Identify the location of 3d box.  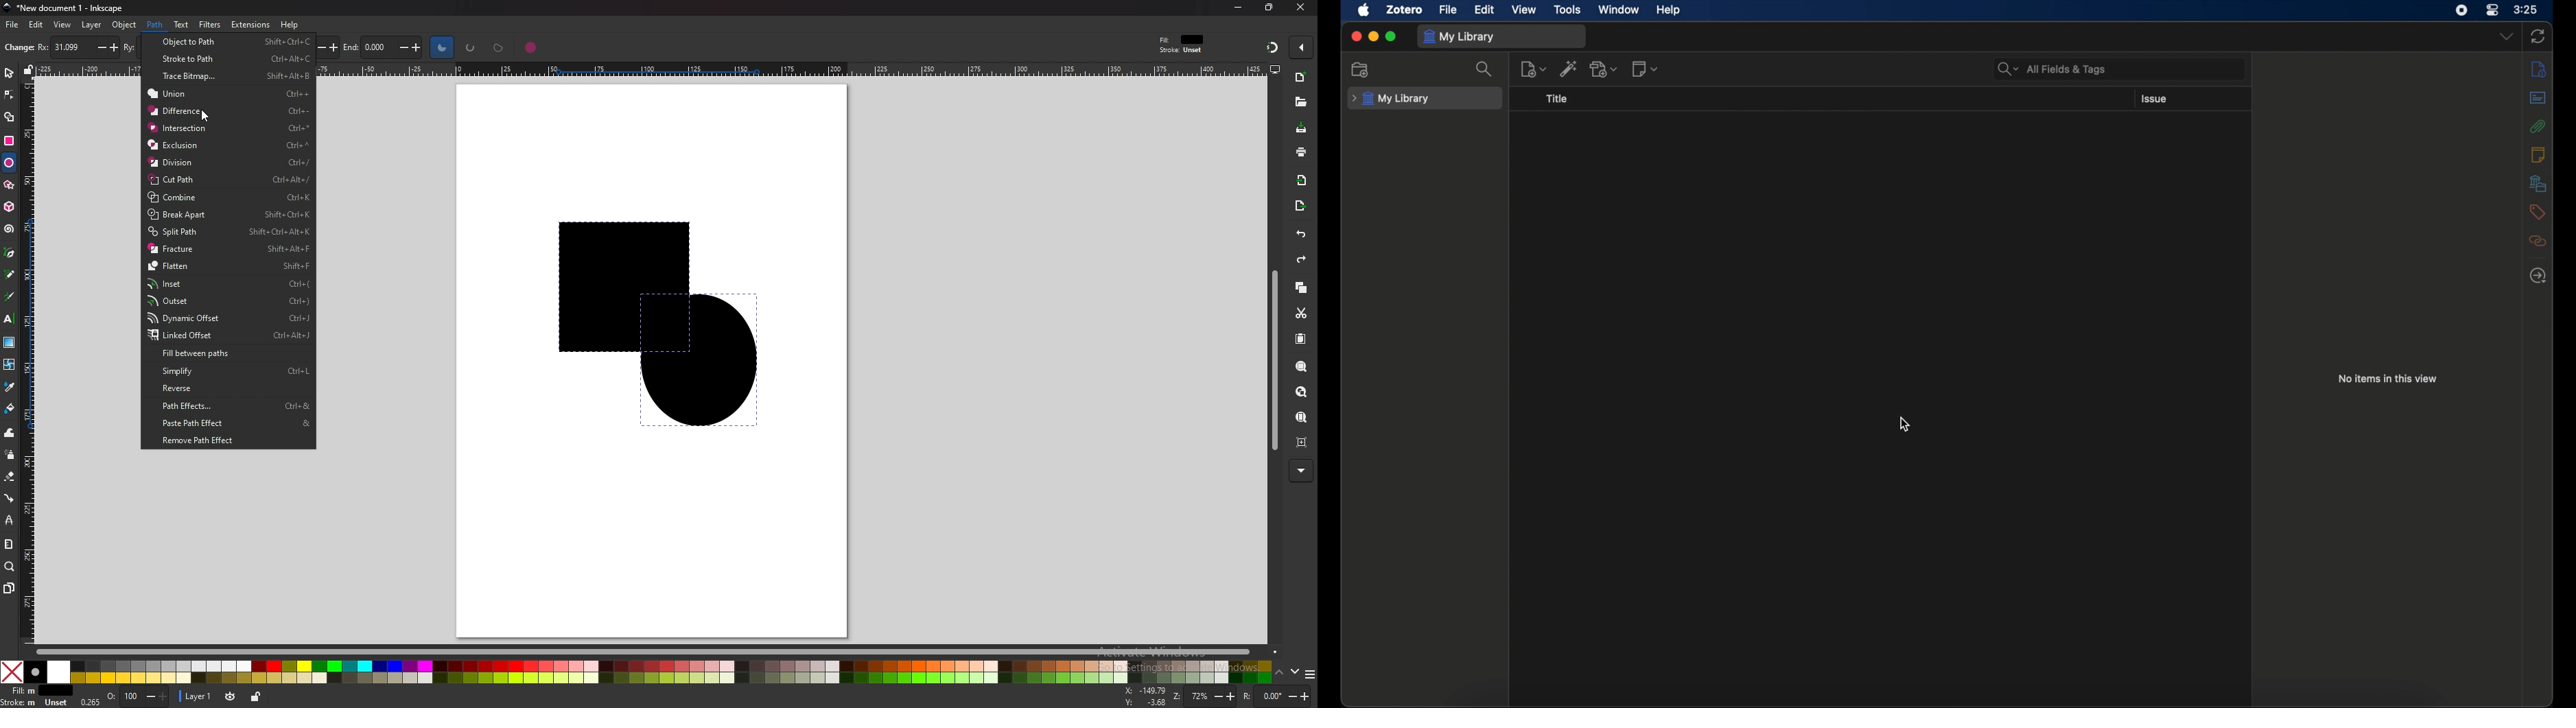
(9, 206).